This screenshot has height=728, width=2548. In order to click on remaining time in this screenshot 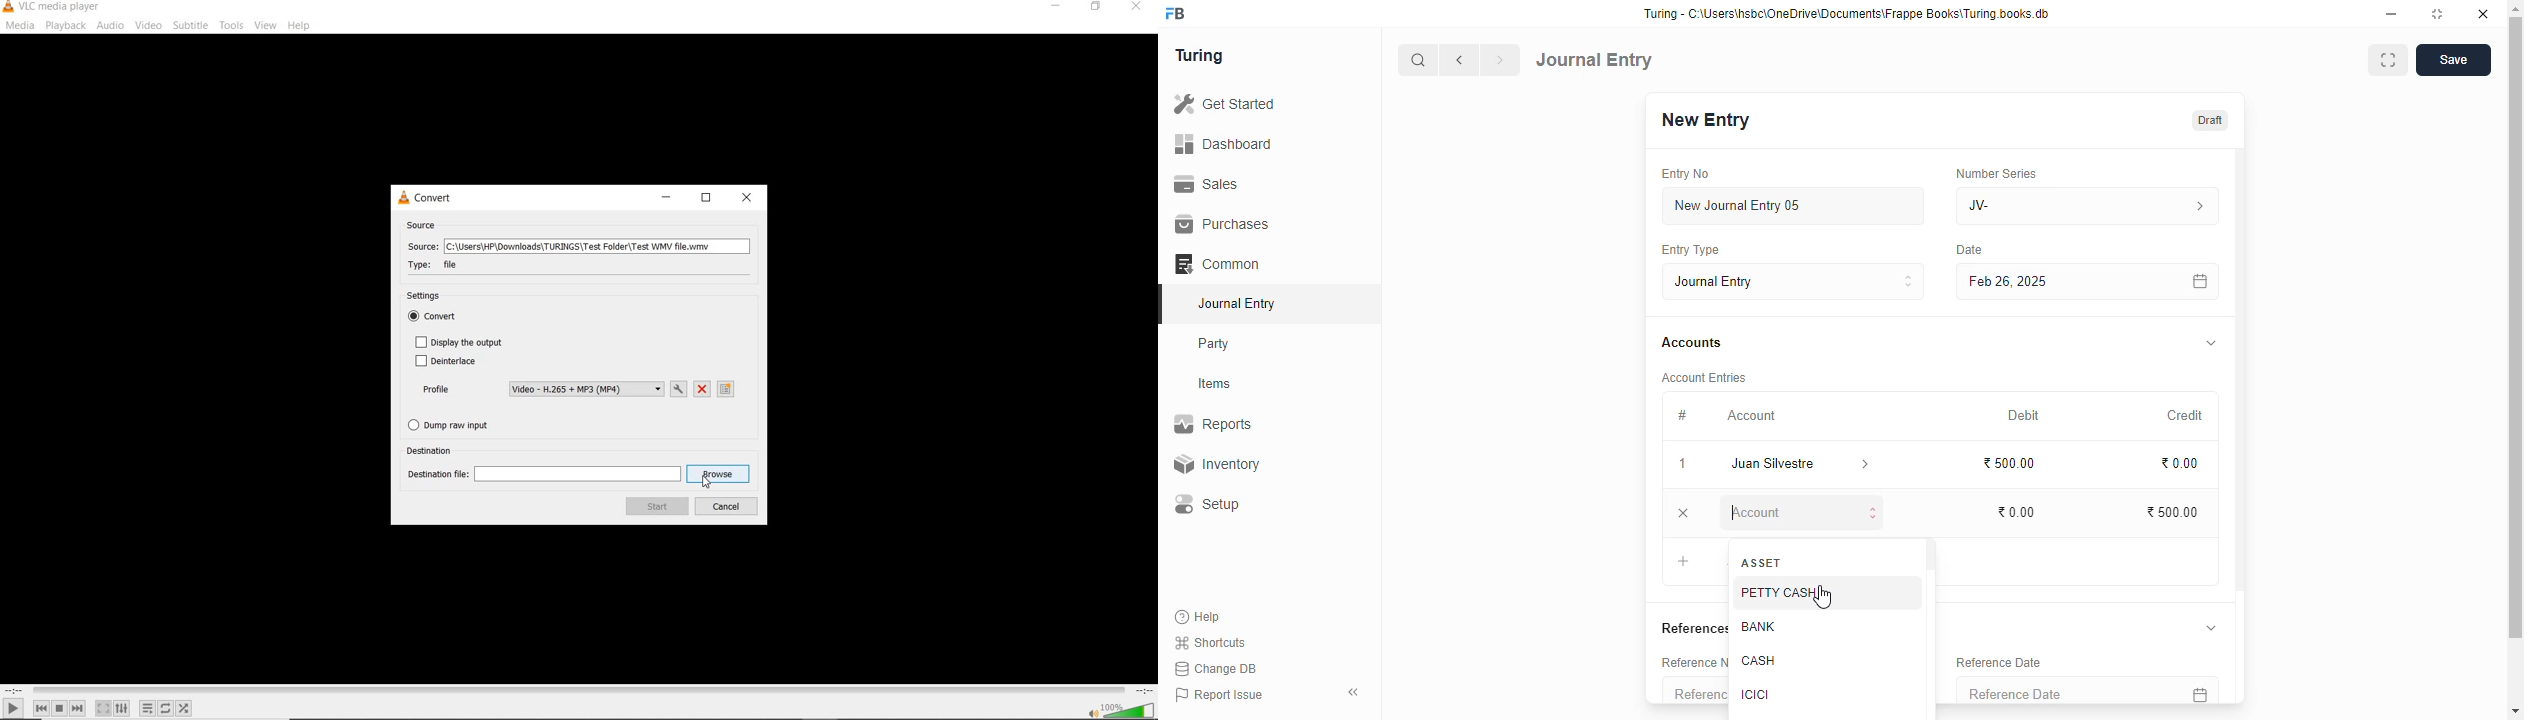, I will do `click(1143, 690)`.